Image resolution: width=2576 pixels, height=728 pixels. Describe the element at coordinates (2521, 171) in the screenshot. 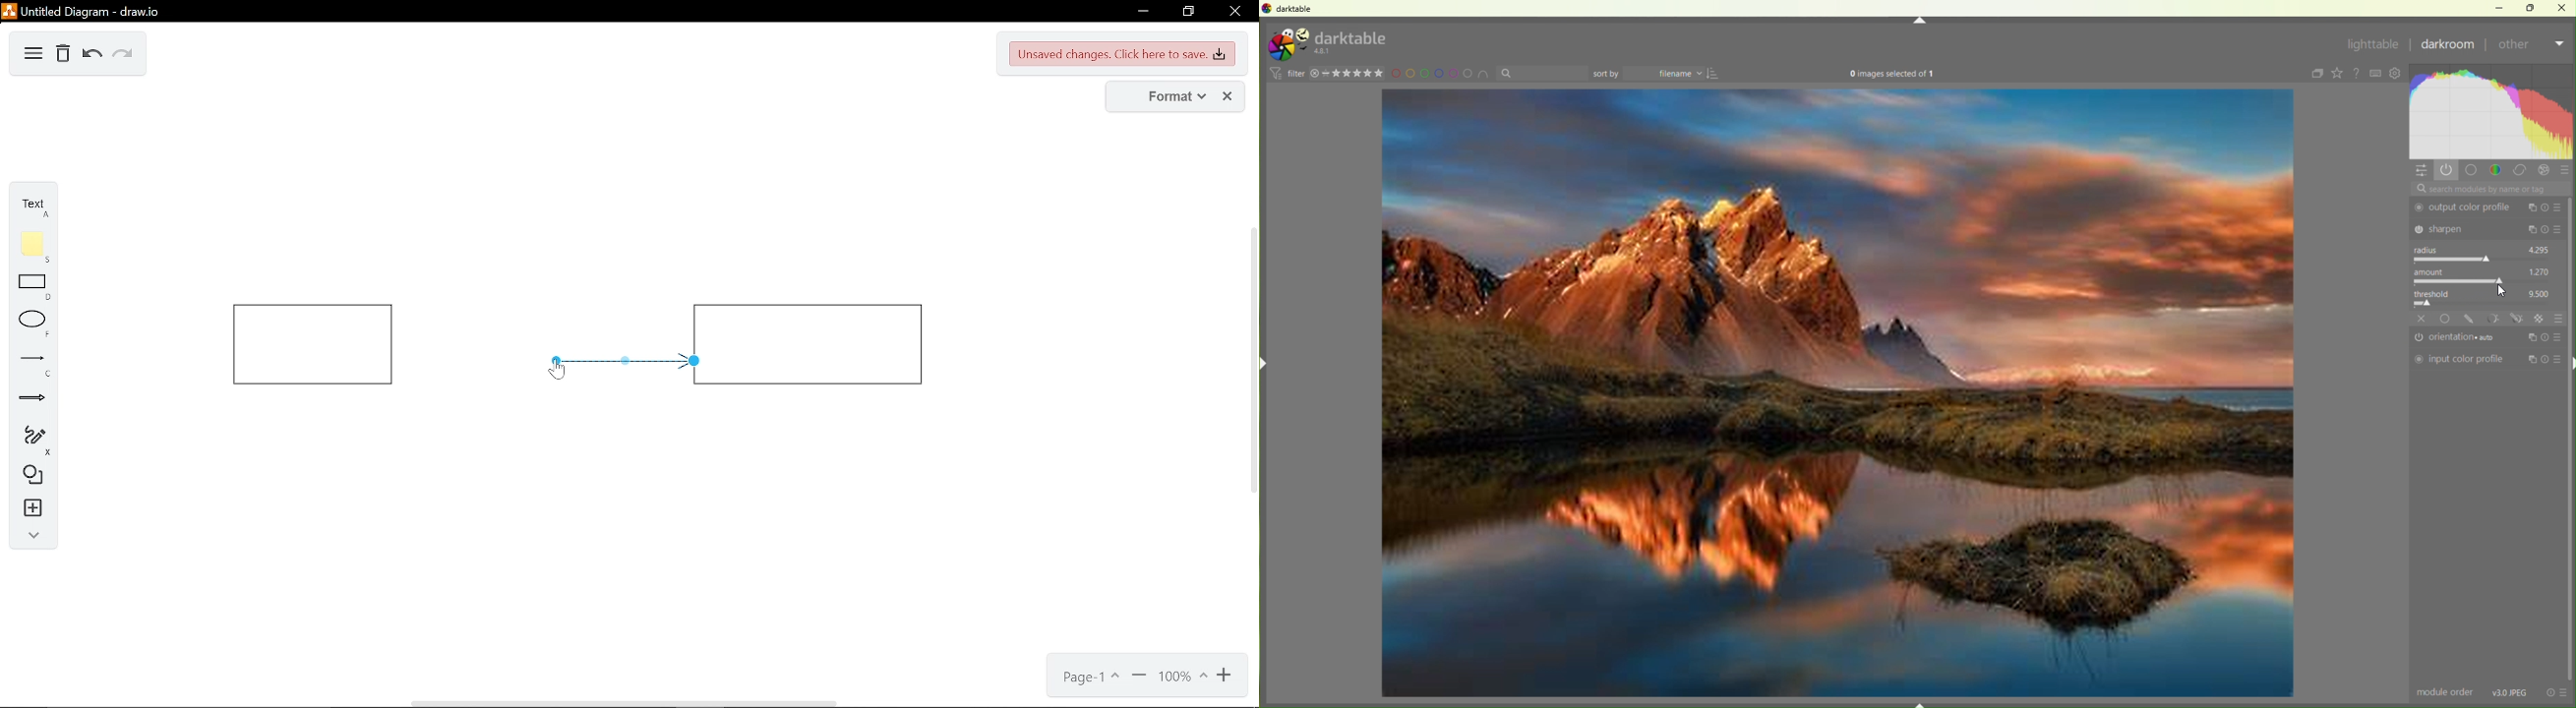

I see `correct` at that location.